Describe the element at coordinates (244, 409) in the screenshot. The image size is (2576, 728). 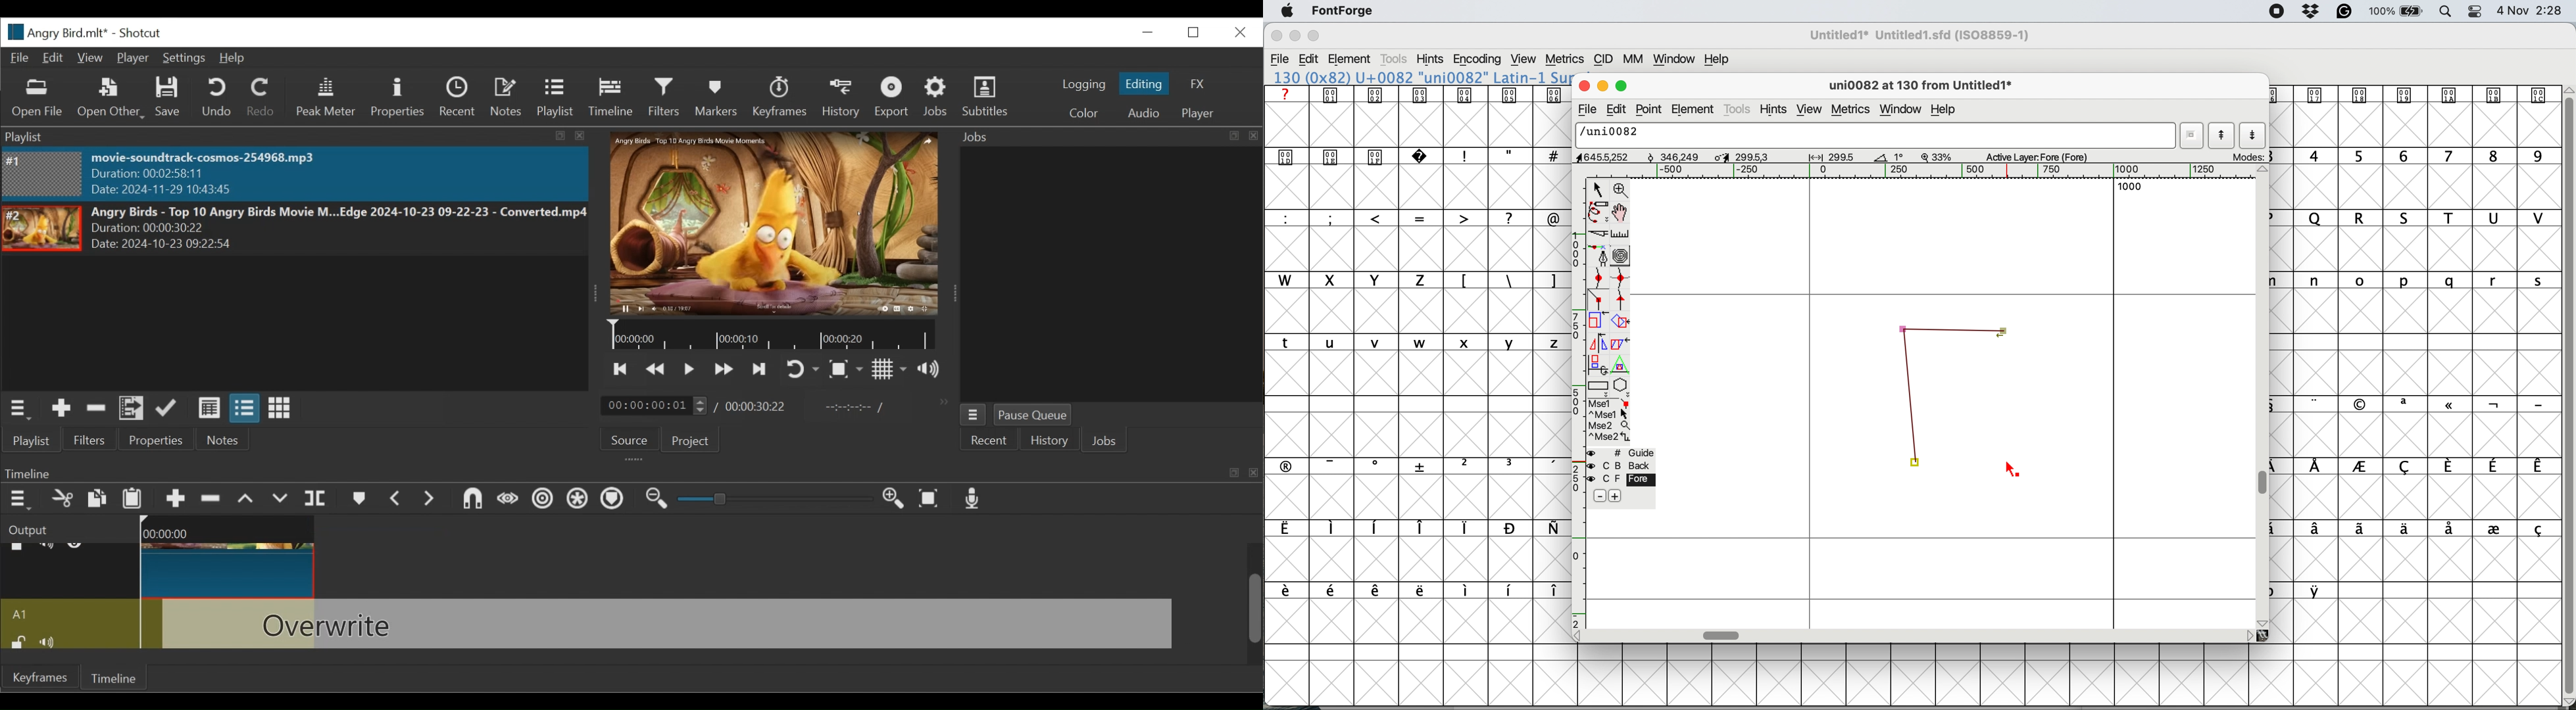
I see `View as files` at that location.